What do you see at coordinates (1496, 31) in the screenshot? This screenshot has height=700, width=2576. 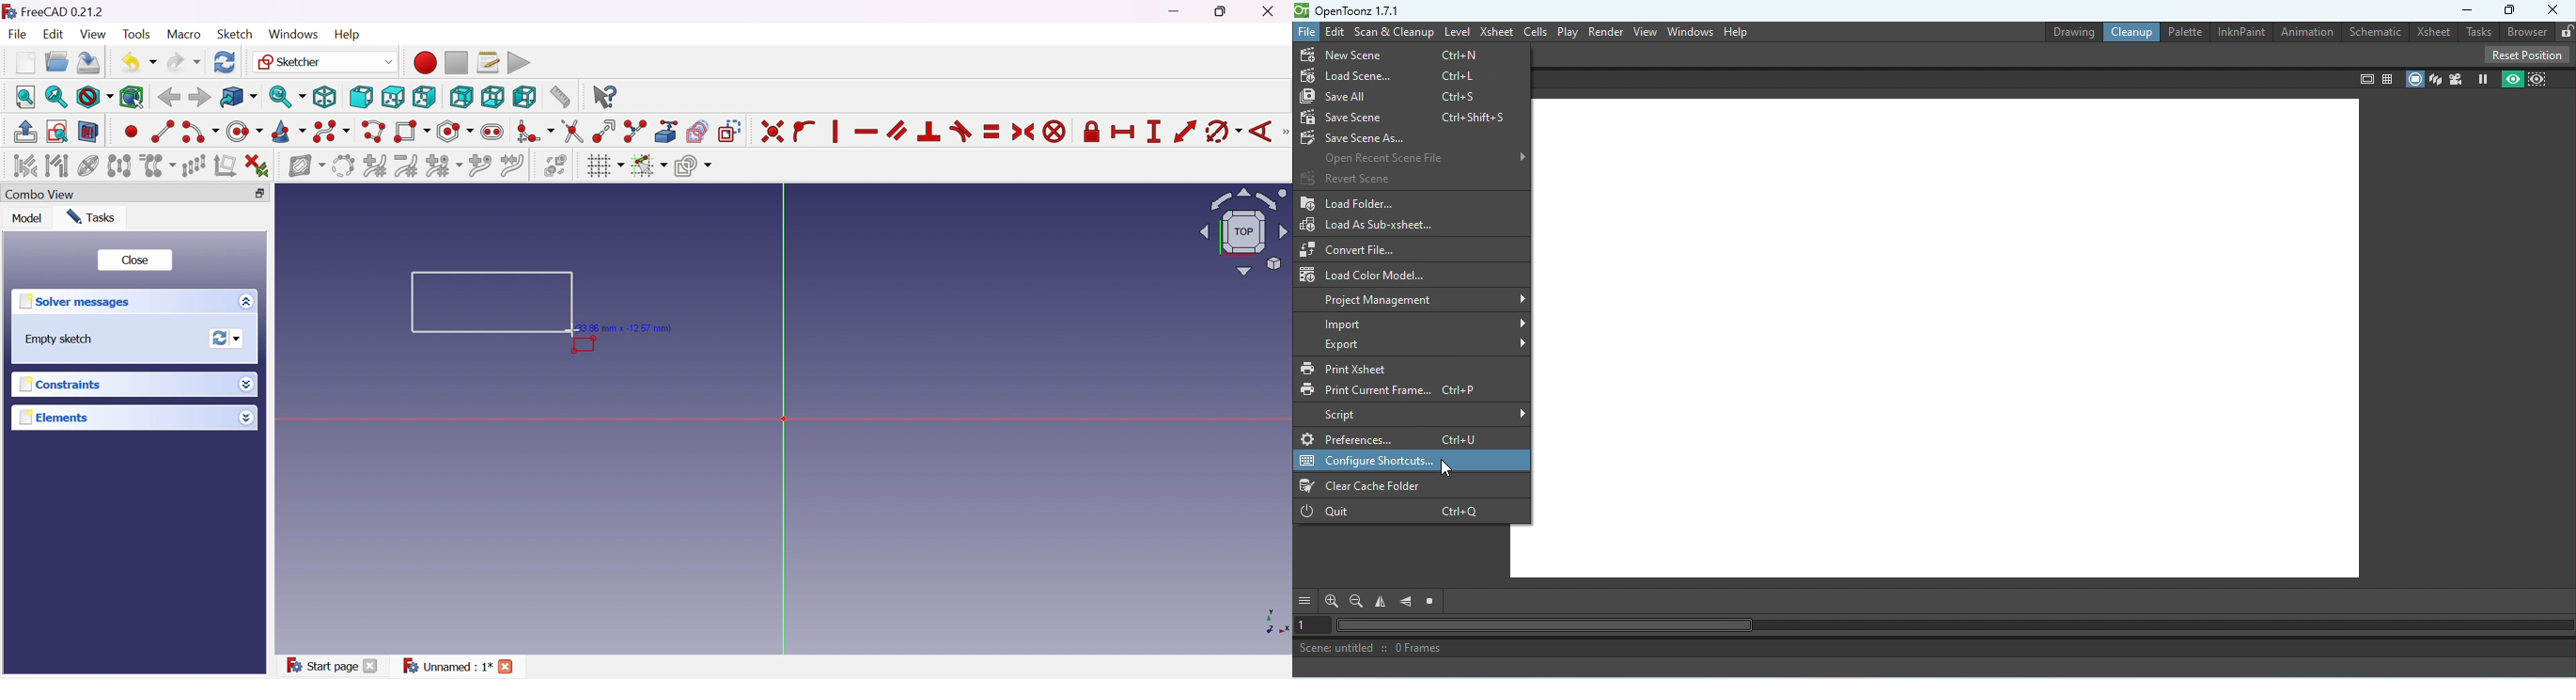 I see `Xsheet` at bounding box center [1496, 31].